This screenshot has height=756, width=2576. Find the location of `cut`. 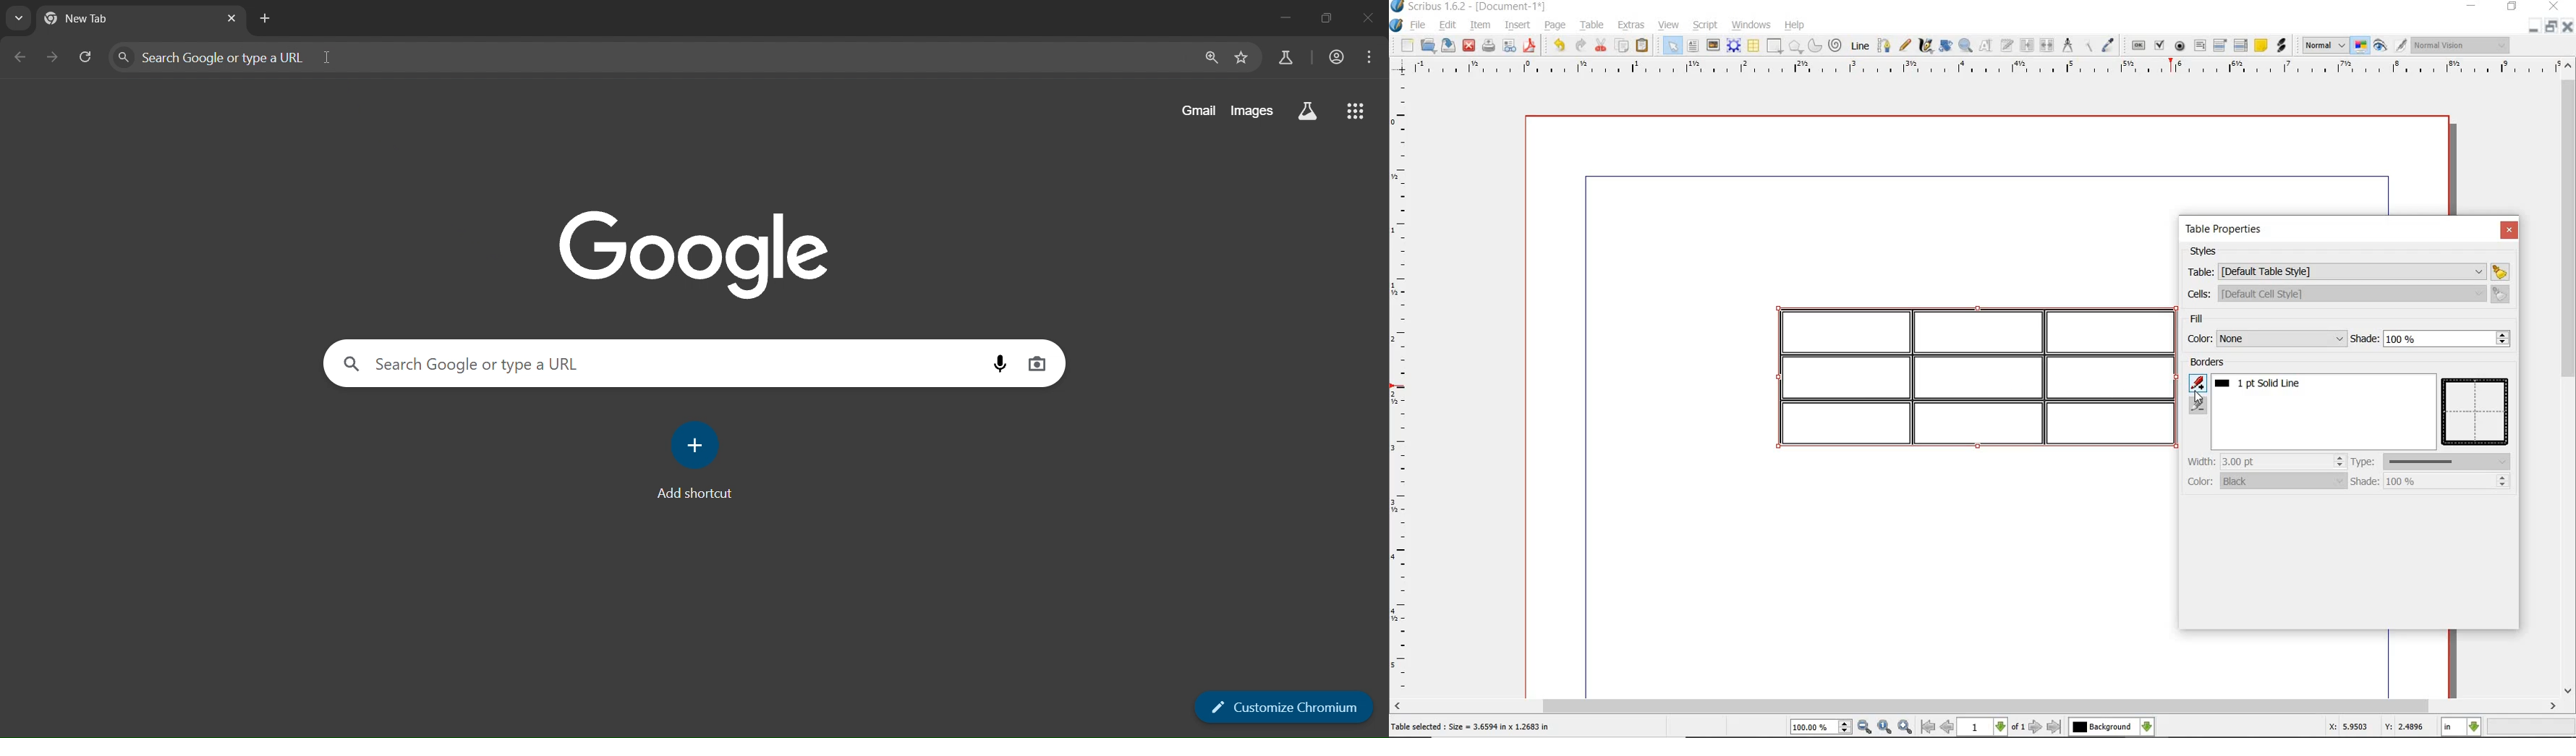

cut is located at coordinates (1602, 46).